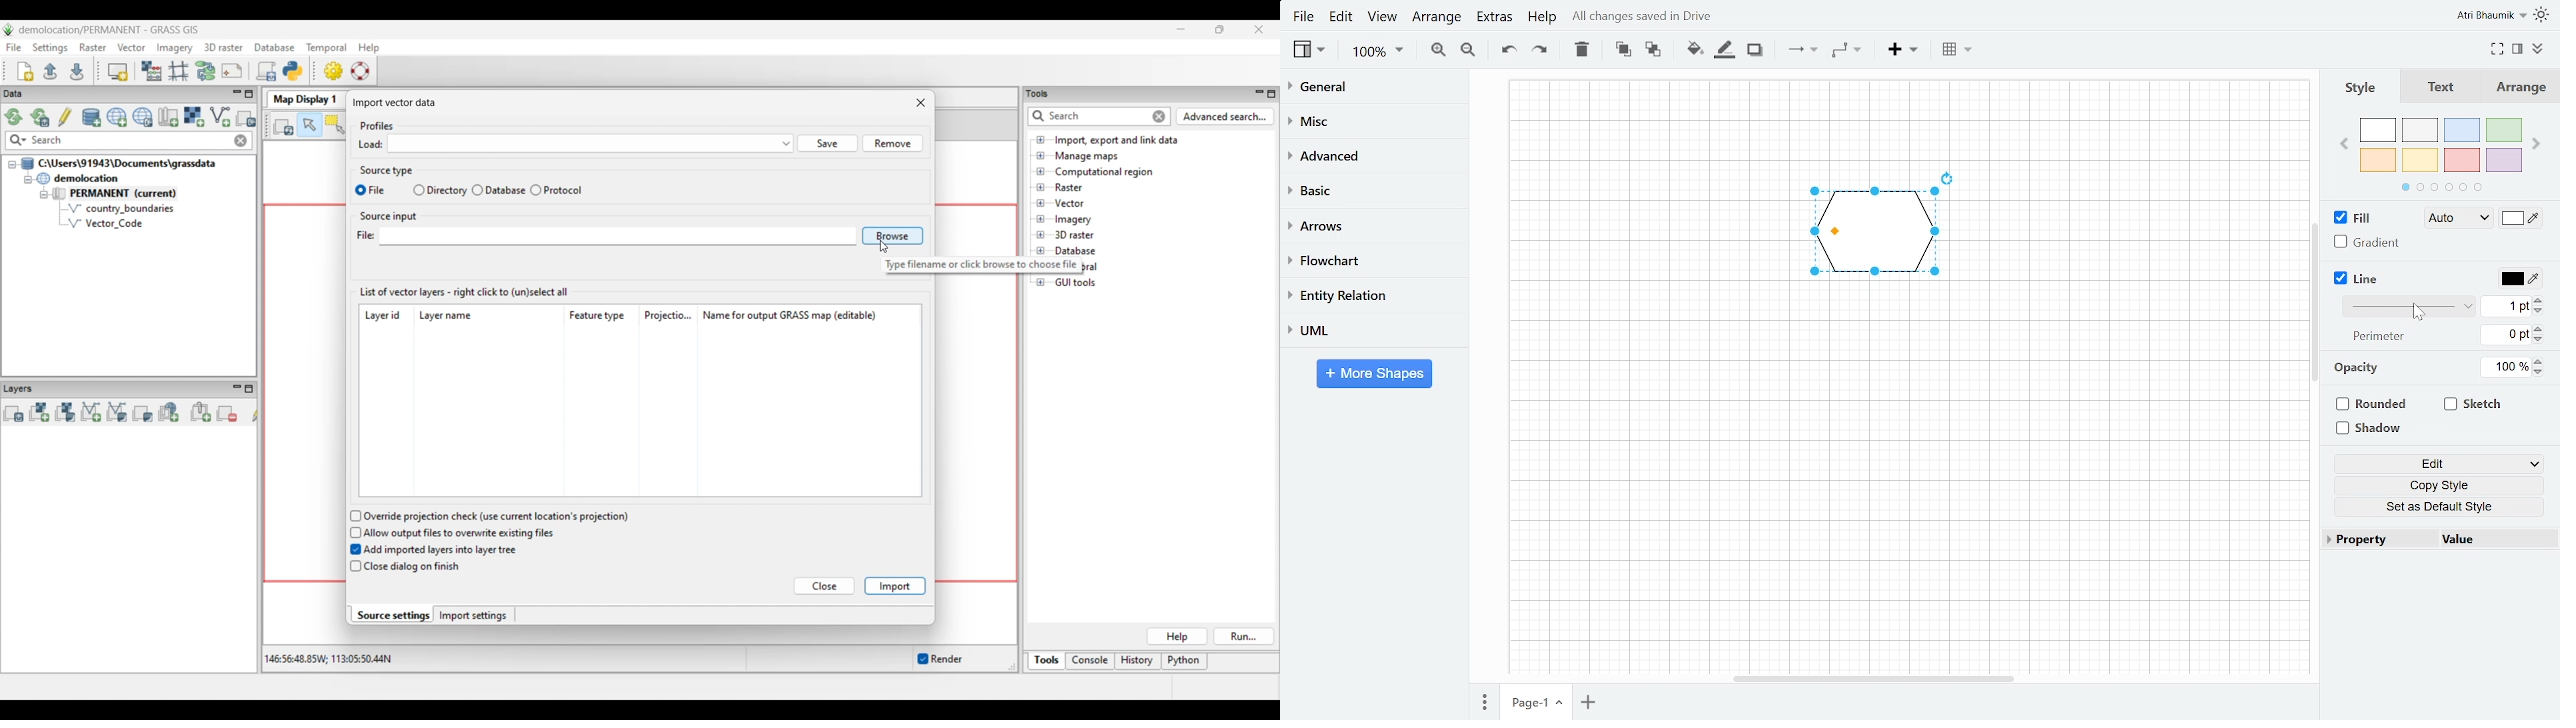  Describe the element at coordinates (2441, 145) in the screenshot. I see `Colors` at that location.